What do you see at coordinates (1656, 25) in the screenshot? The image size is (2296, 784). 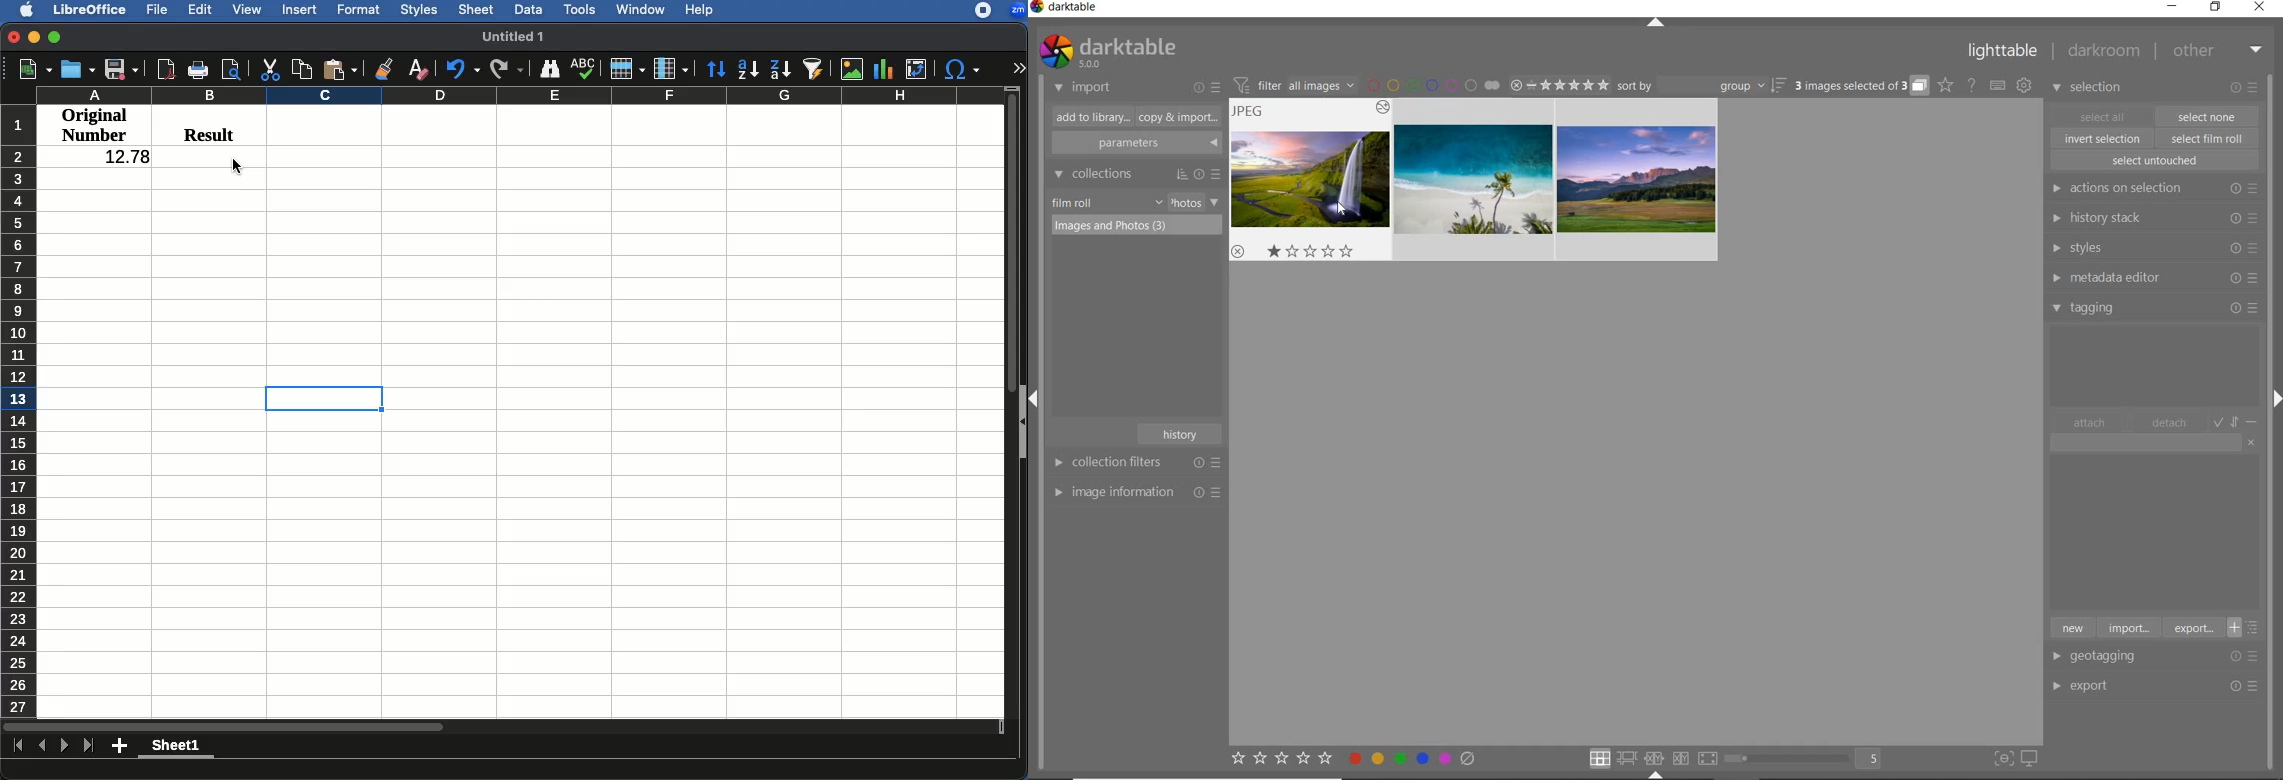 I see `expand/collapse` at bounding box center [1656, 25].